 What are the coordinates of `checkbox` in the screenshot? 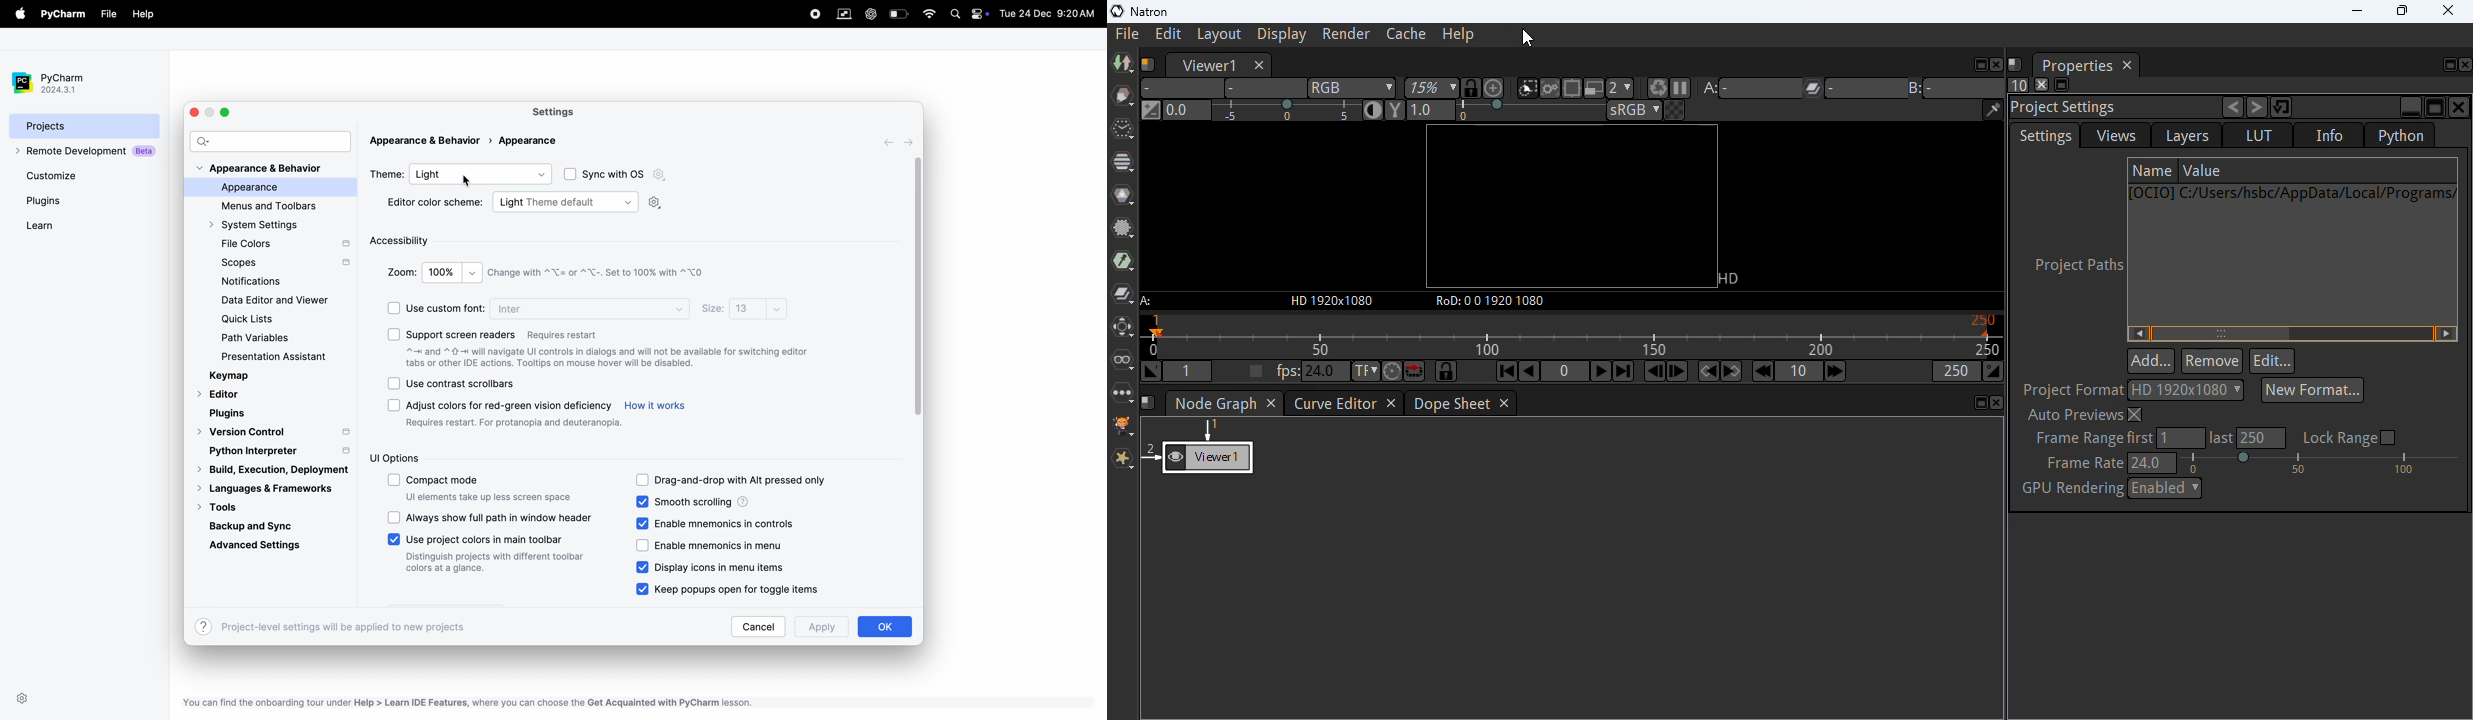 It's located at (394, 334).